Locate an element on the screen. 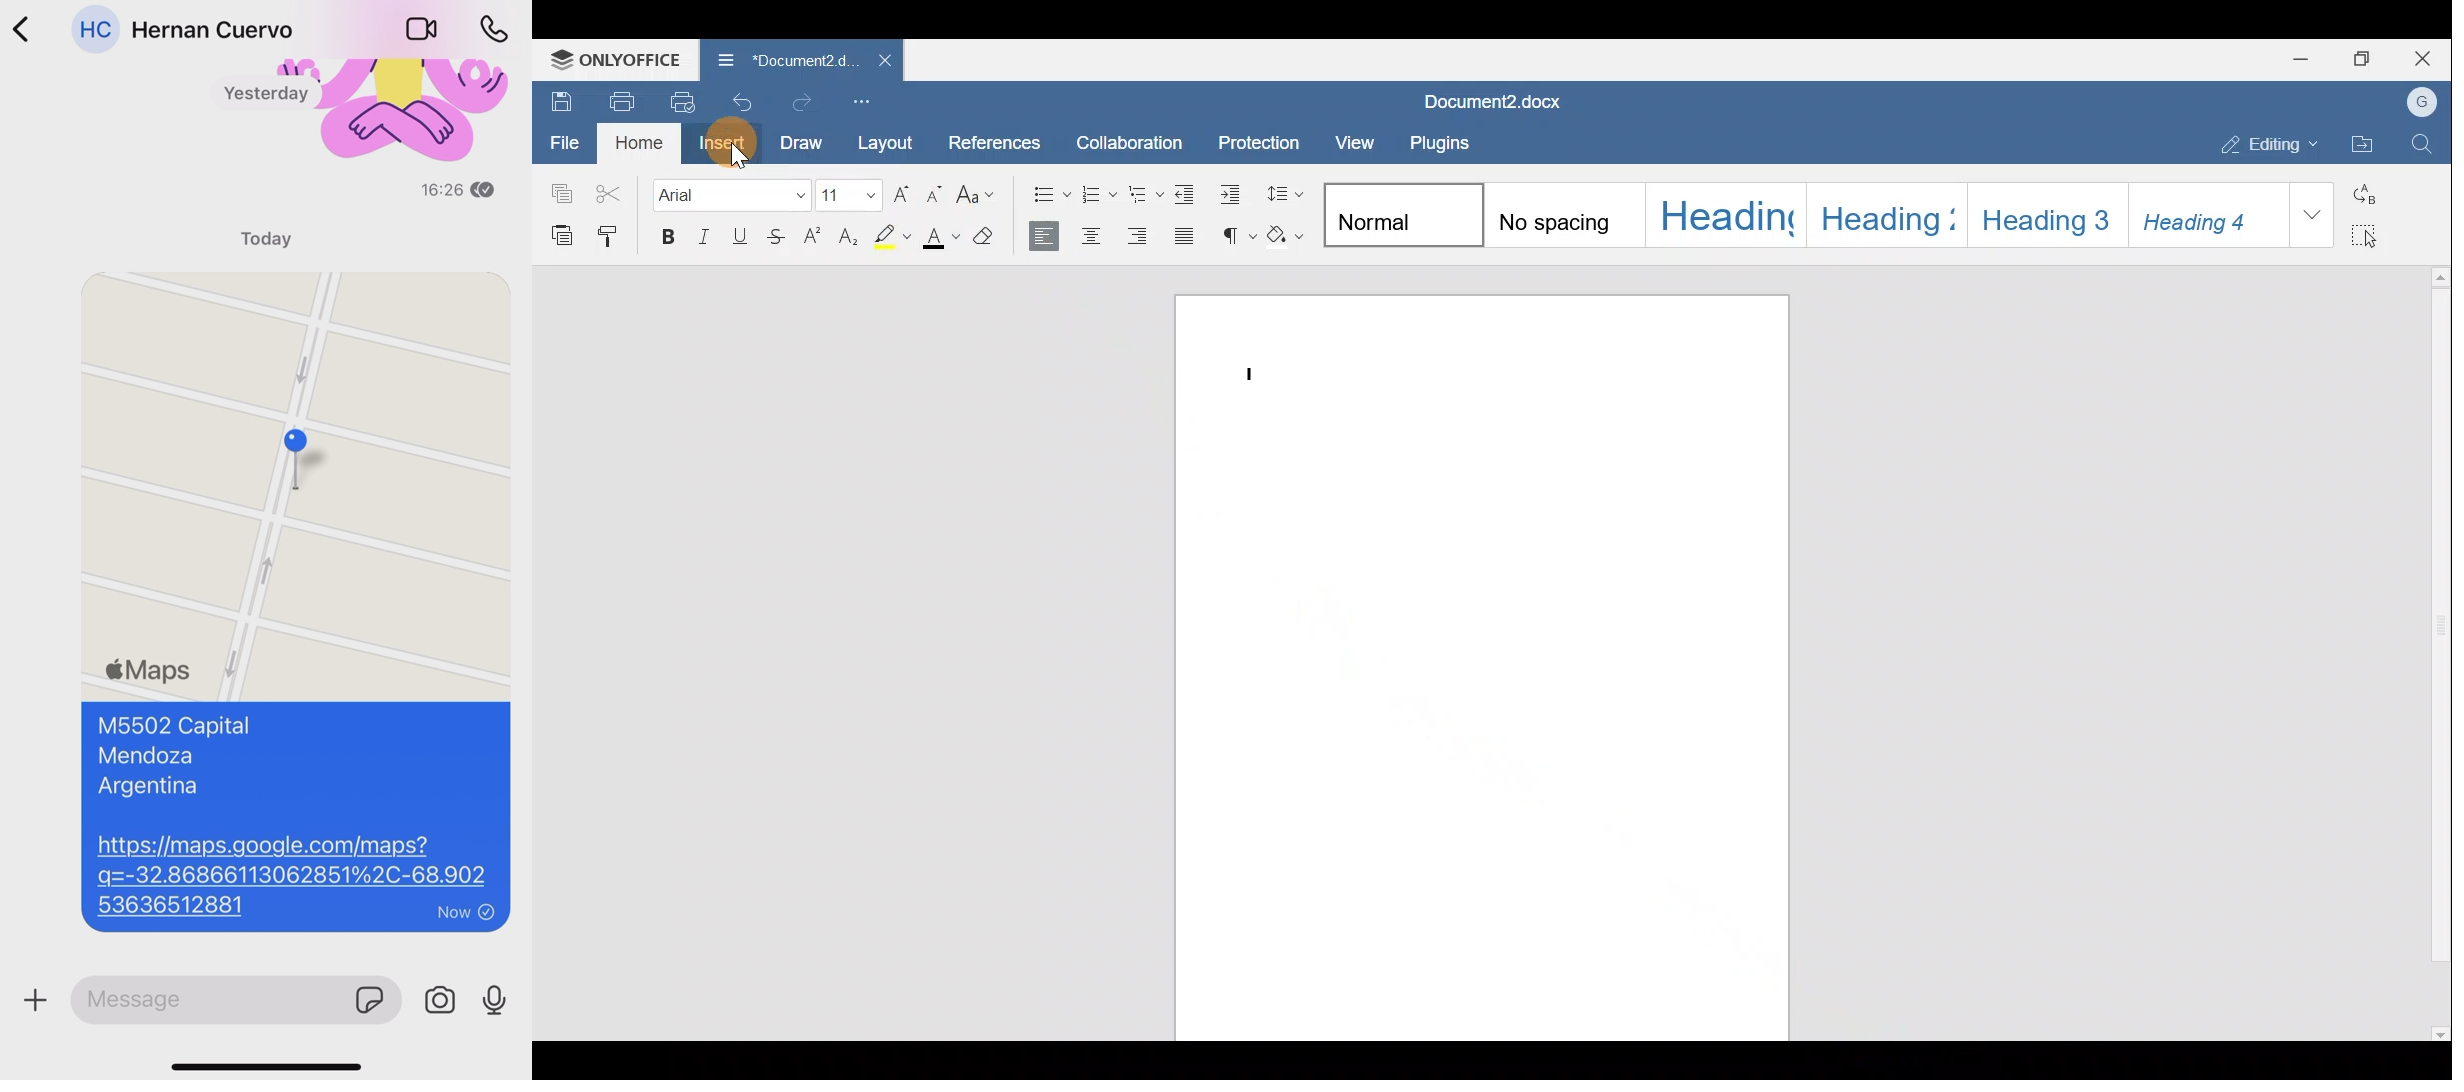 The height and width of the screenshot is (1092, 2464). Subscript is located at coordinates (850, 240).